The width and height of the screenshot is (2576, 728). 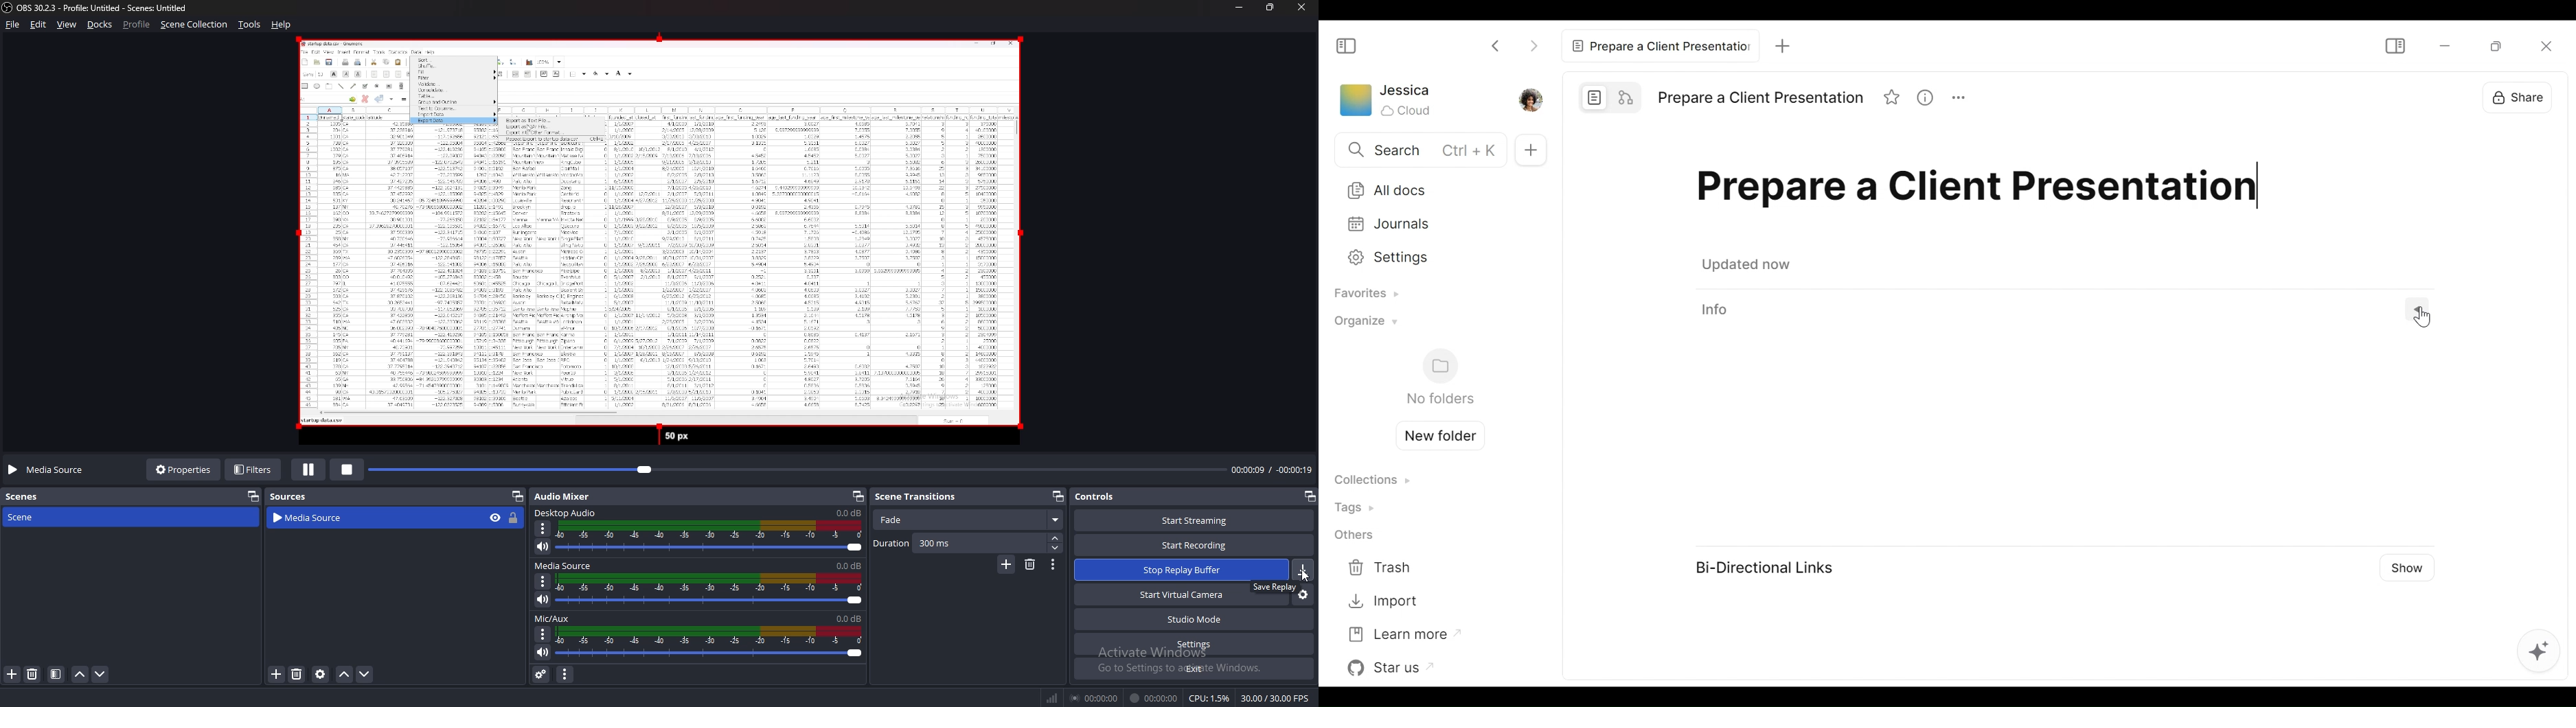 What do you see at coordinates (514, 519) in the screenshot?
I see `lock` at bounding box center [514, 519].